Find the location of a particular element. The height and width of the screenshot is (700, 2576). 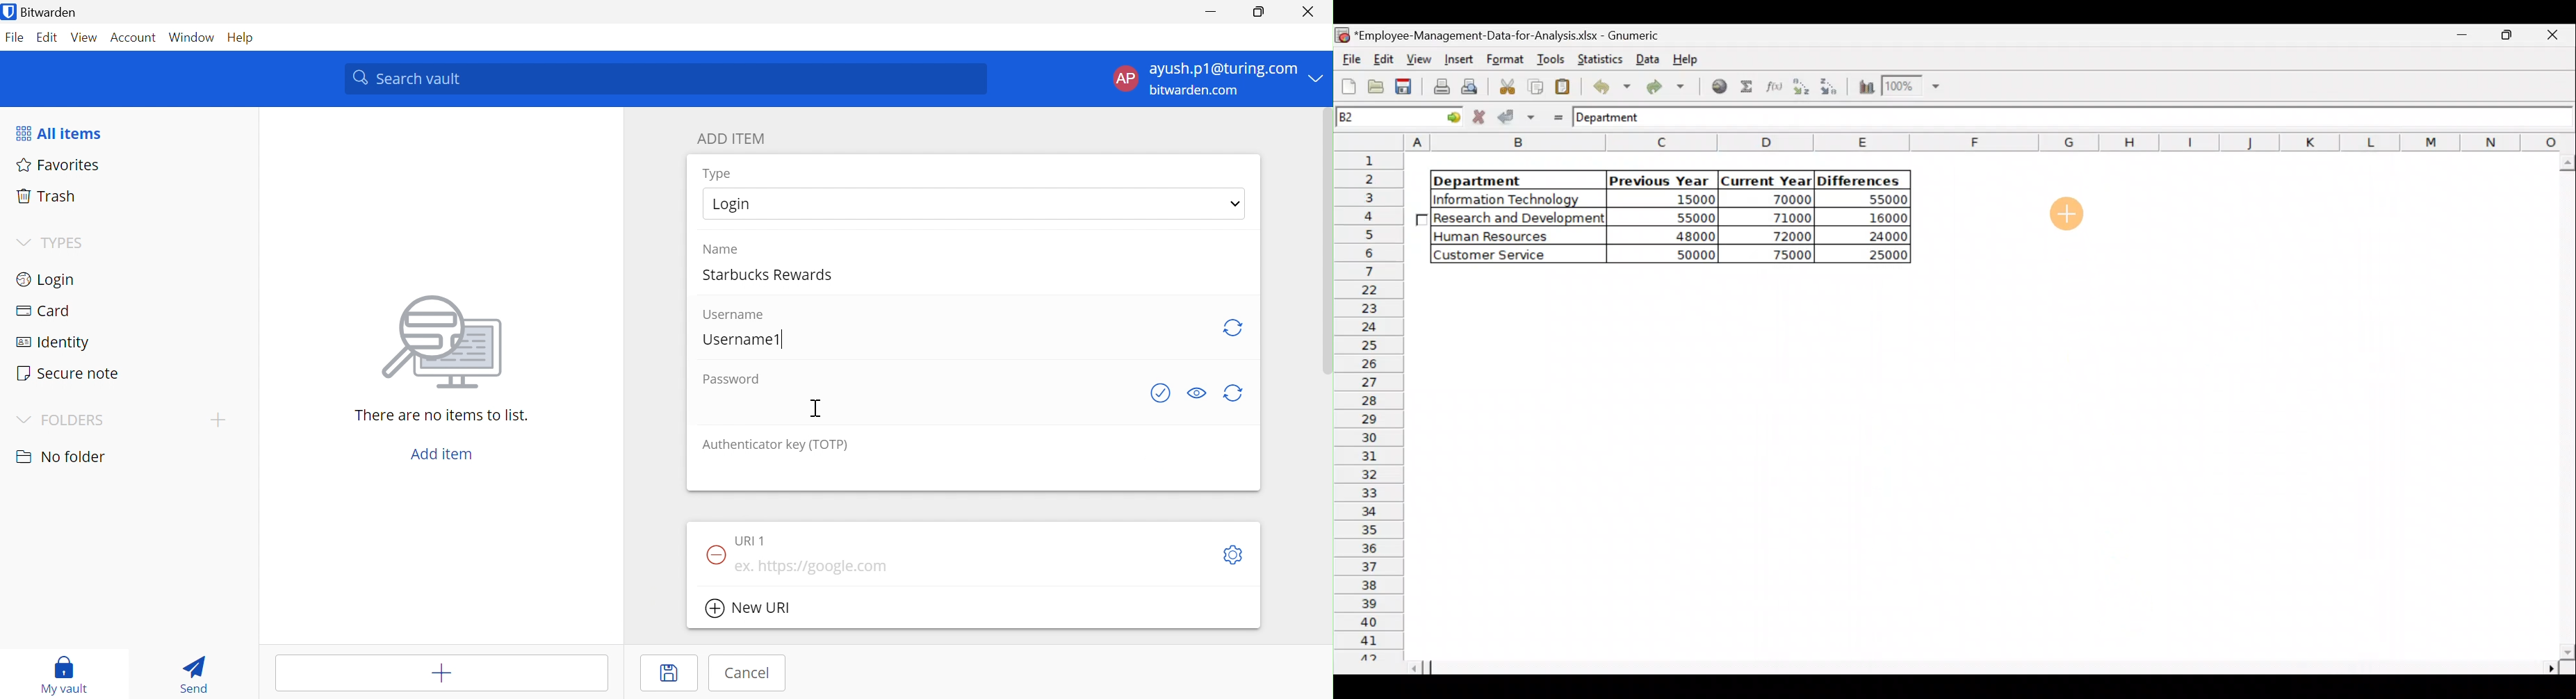

Sum into the current cell is located at coordinates (1748, 85).